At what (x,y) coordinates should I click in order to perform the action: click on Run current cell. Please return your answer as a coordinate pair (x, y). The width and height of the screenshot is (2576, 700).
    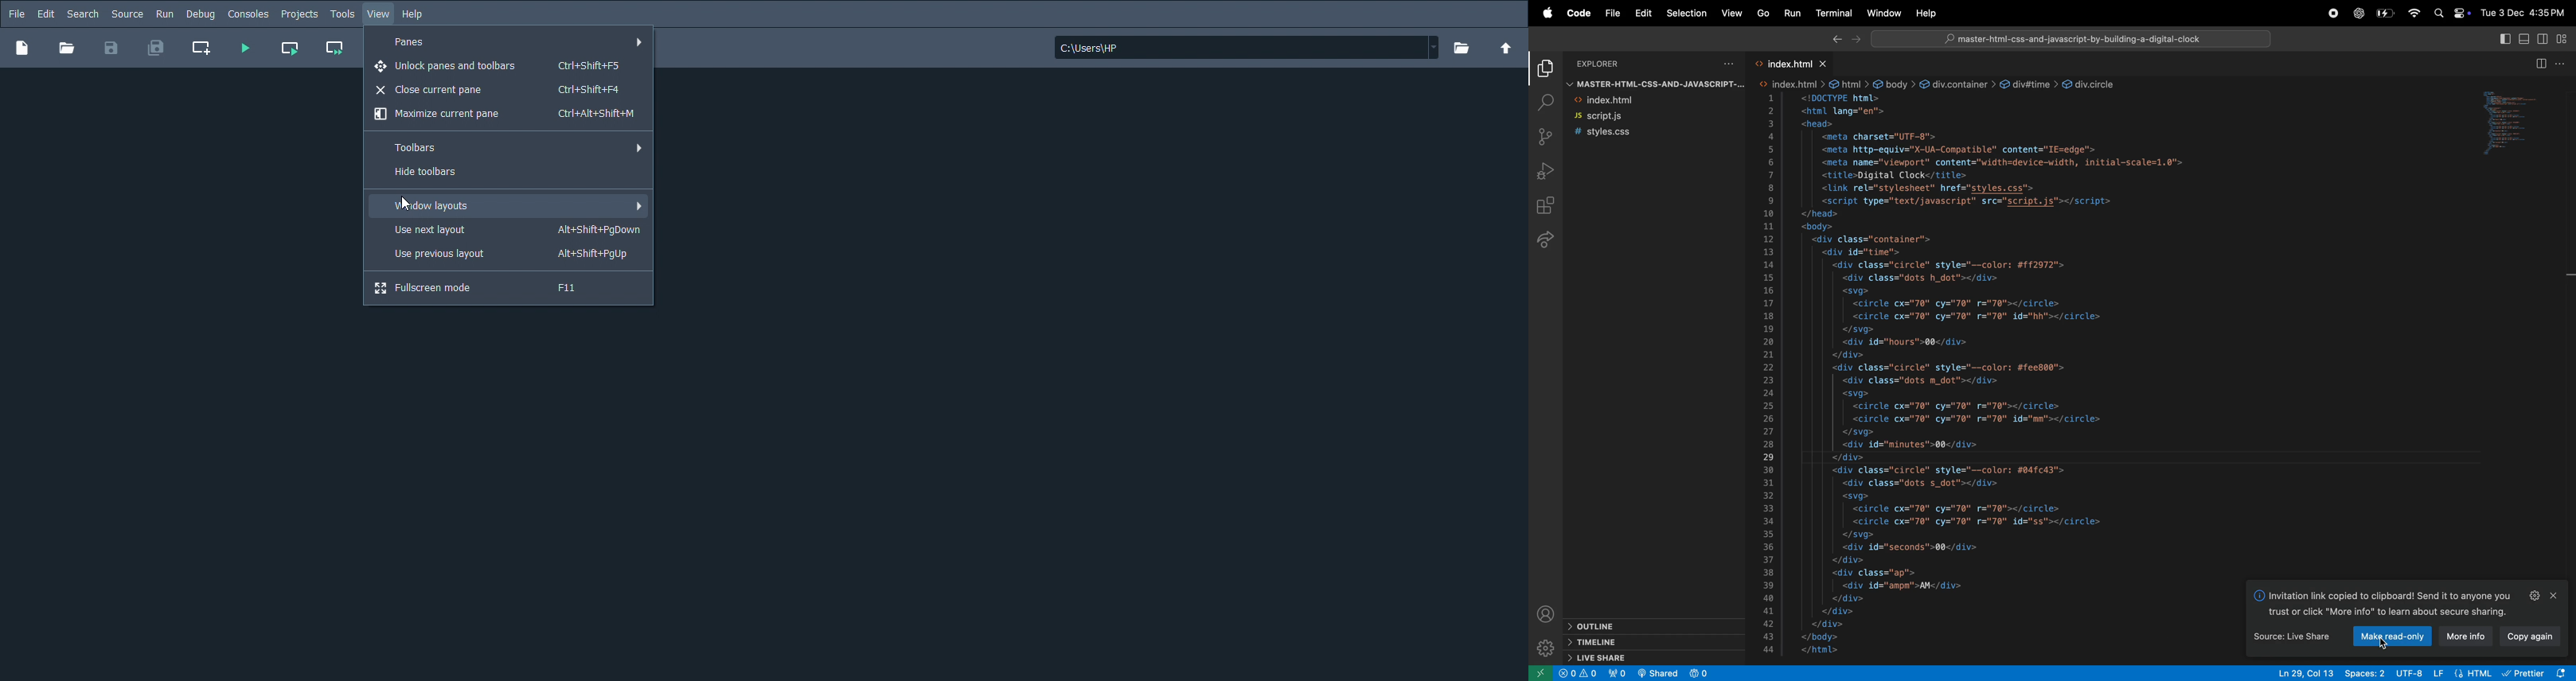
    Looking at the image, I should click on (291, 47).